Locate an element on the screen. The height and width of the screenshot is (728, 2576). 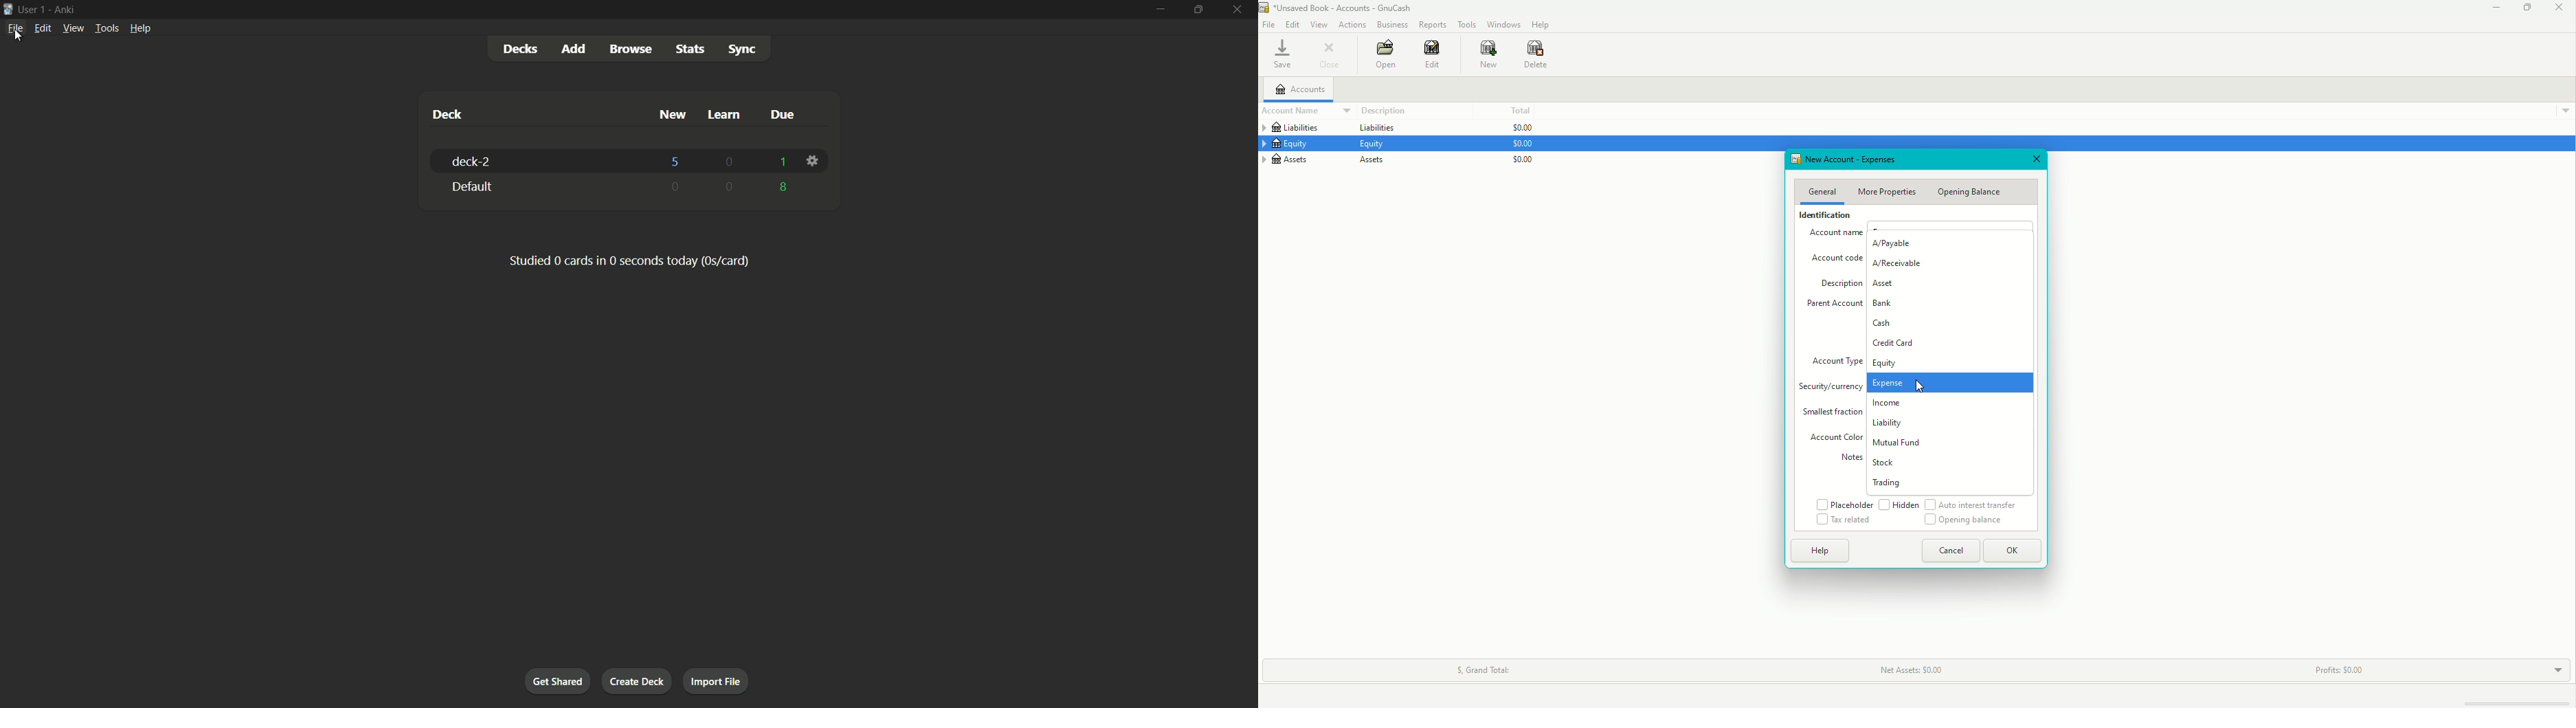
Bank is located at coordinates (1883, 305).